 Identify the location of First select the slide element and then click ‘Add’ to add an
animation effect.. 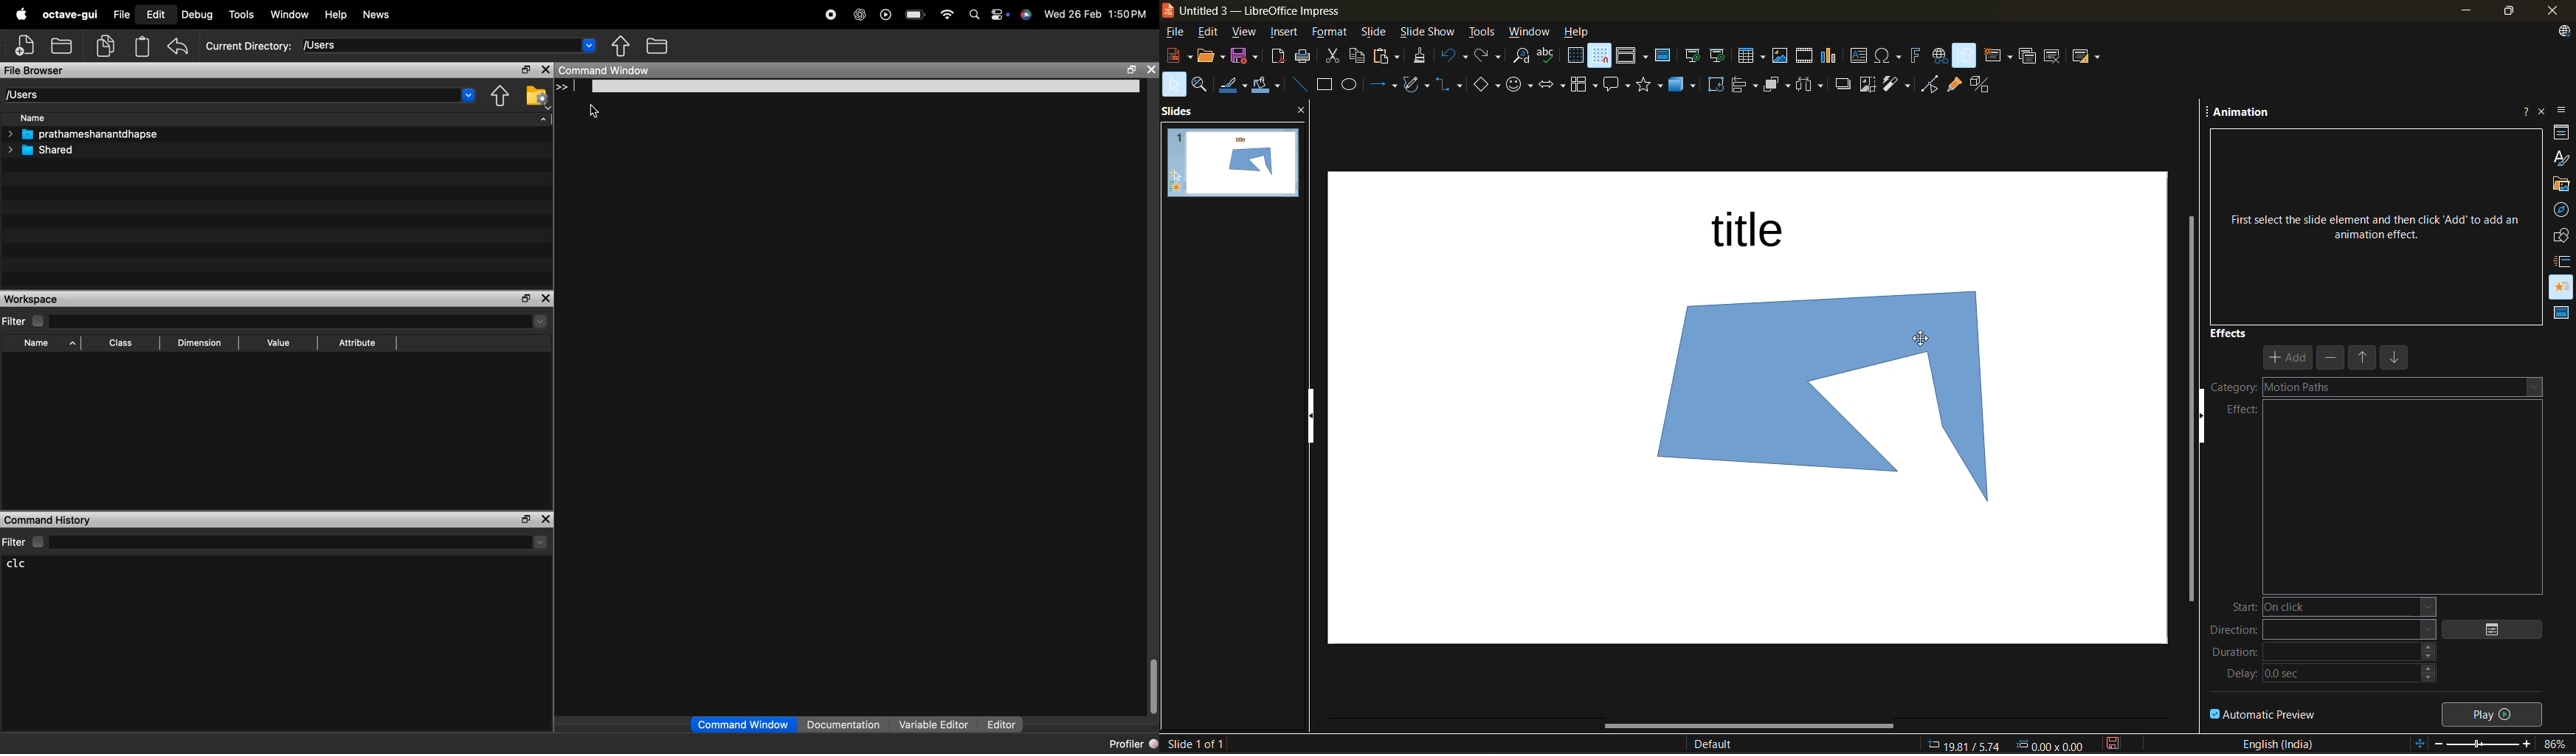
(2373, 226).